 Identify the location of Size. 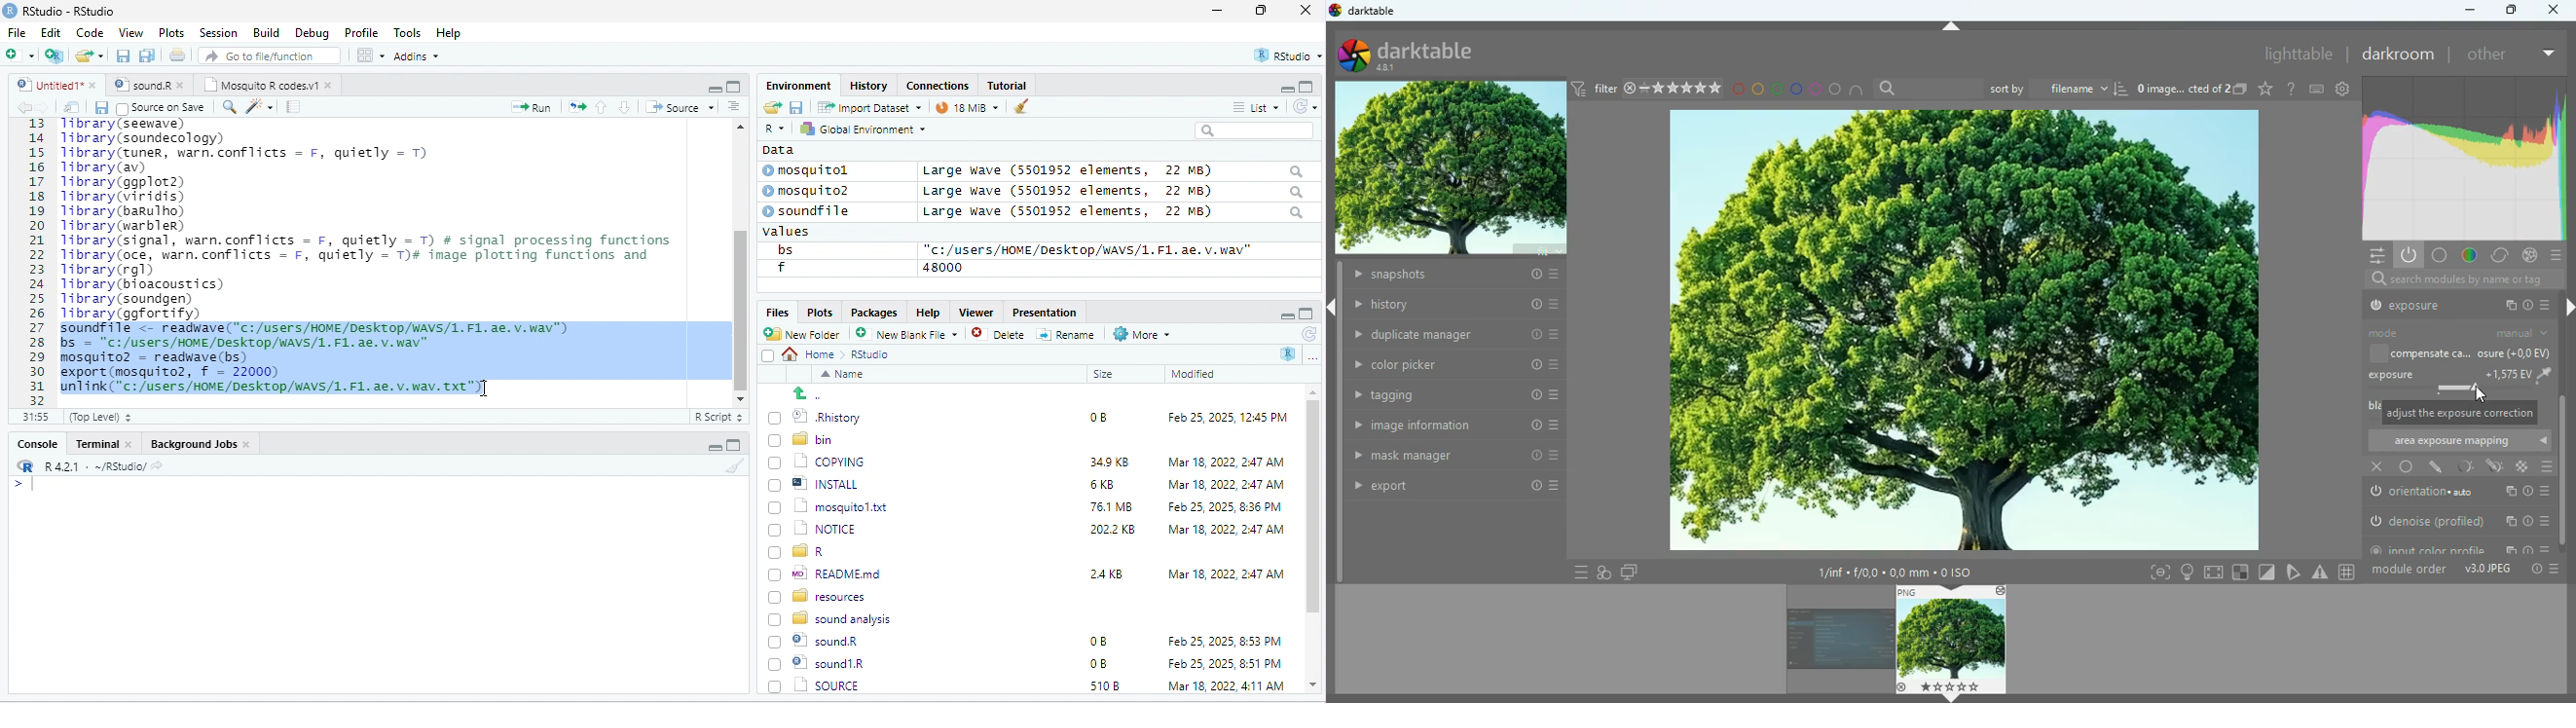
(1104, 375).